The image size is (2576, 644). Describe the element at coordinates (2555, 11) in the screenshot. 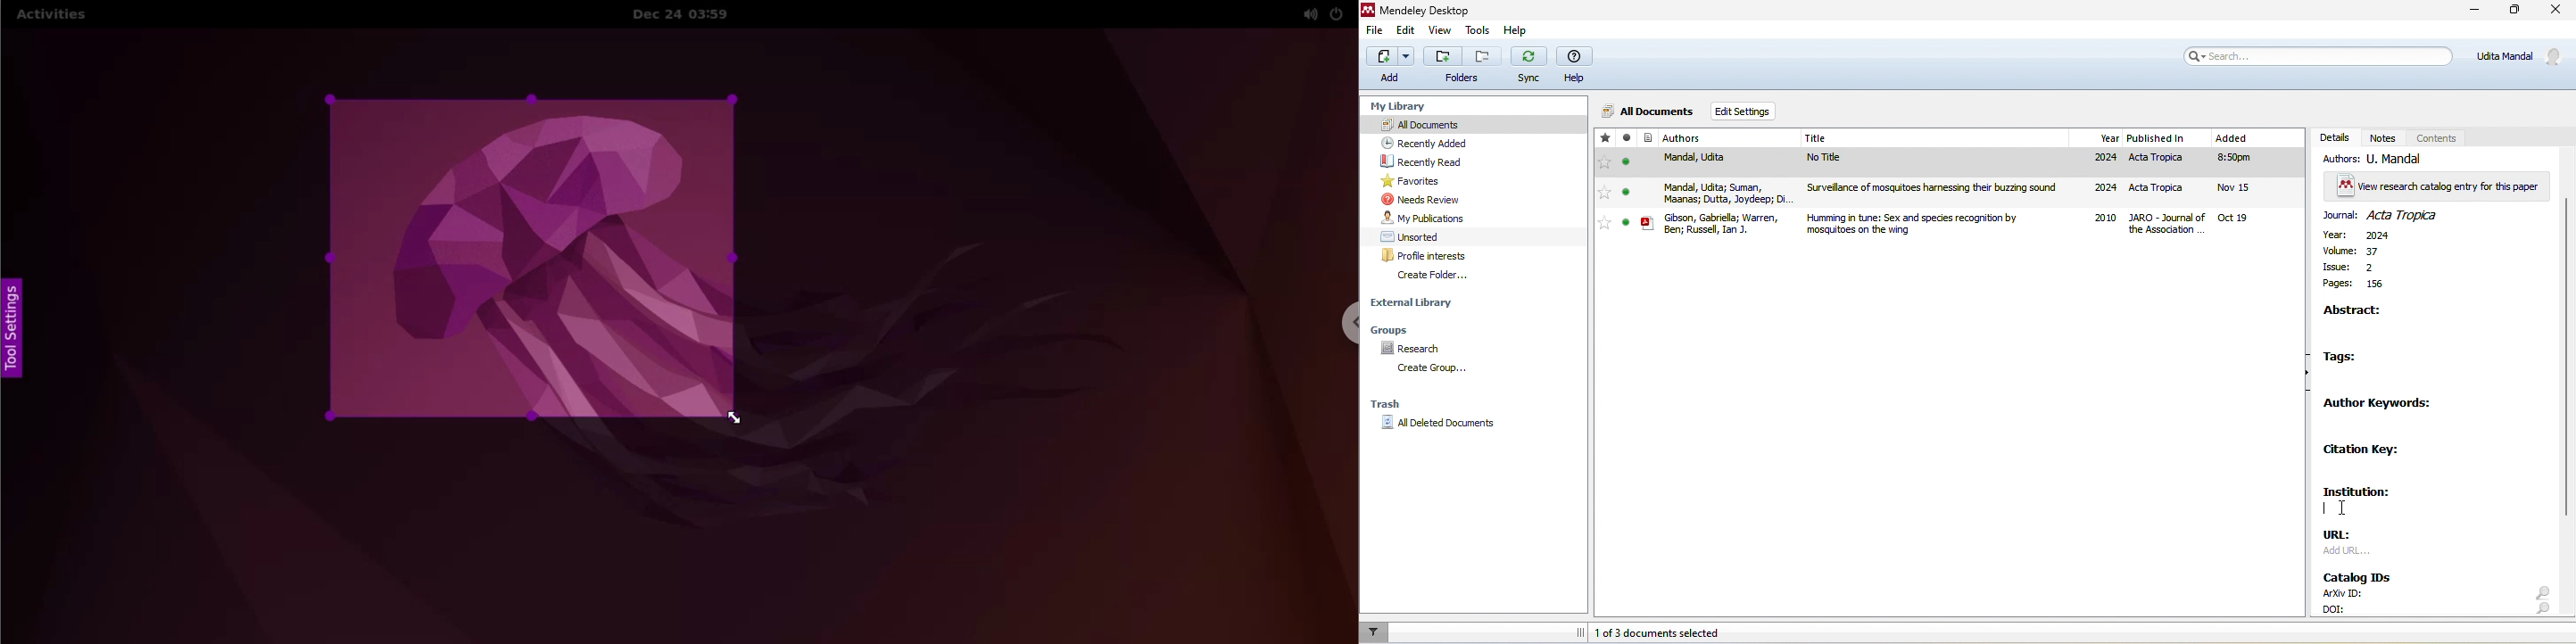

I see `close` at that location.